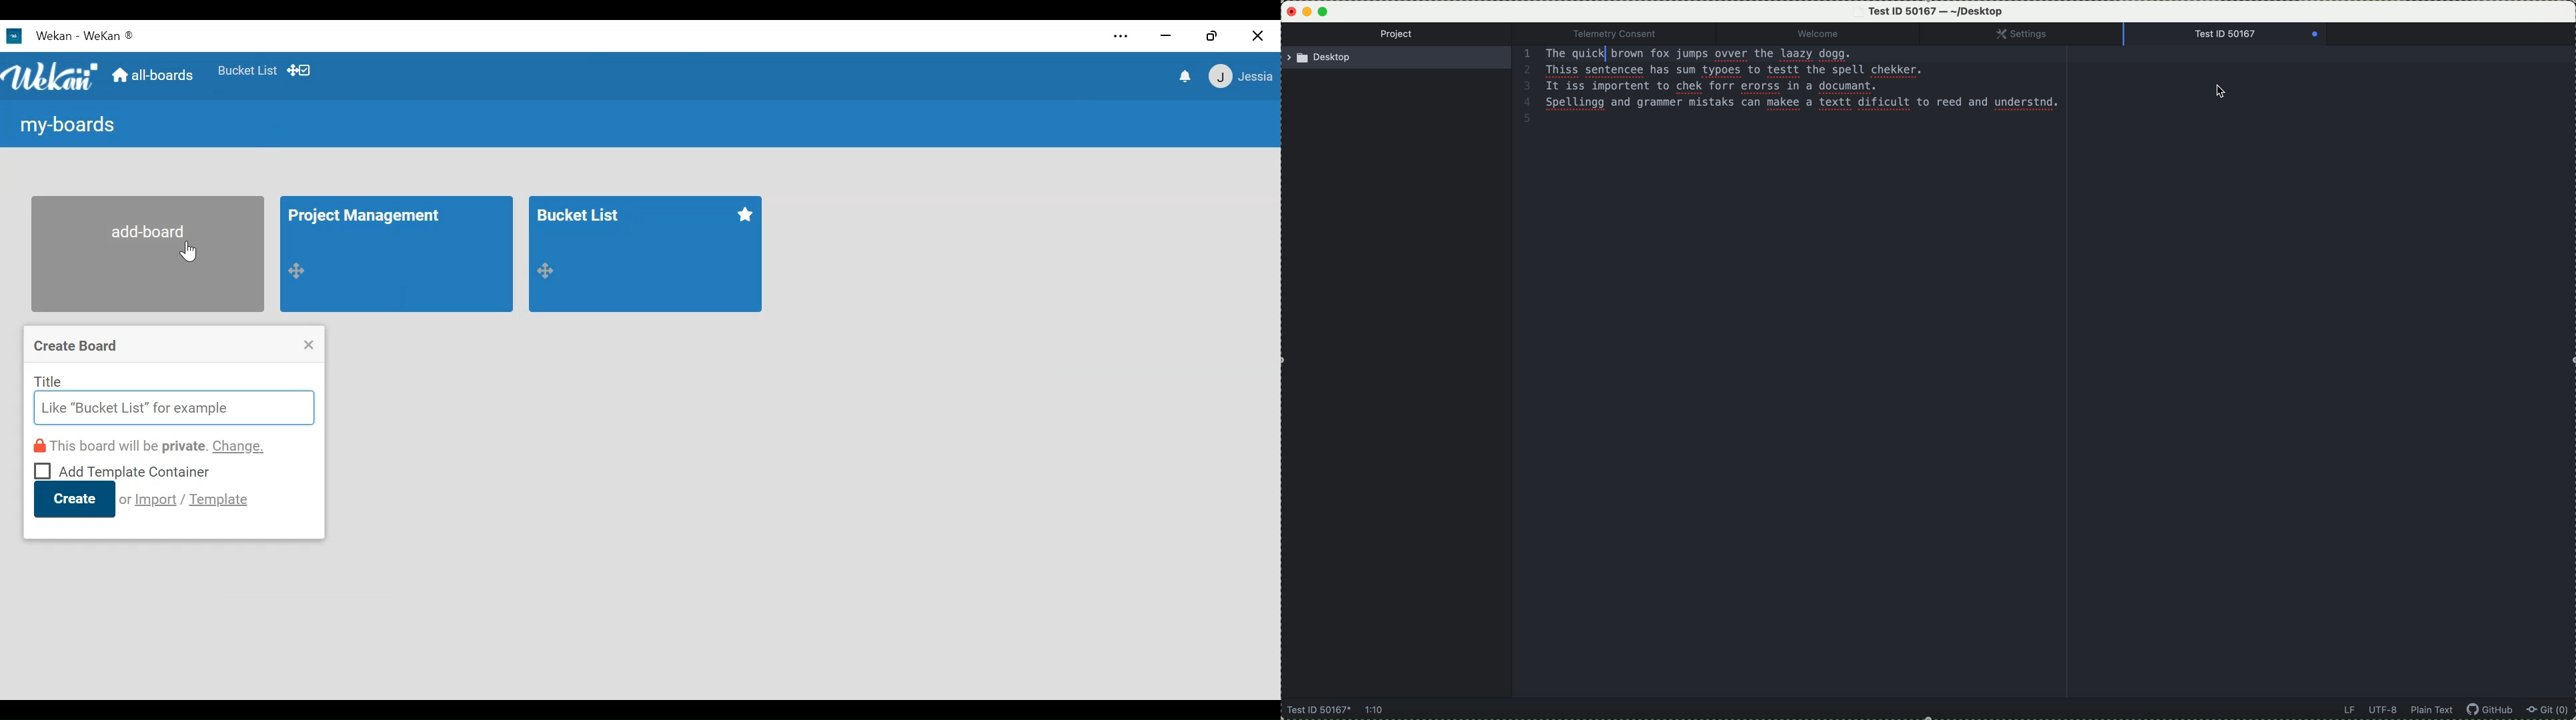 The height and width of the screenshot is (728, 2576). What do you see at coordinates (77, 347) in the screenshot?
I see `Create a board` at bounding box center [77, 347].